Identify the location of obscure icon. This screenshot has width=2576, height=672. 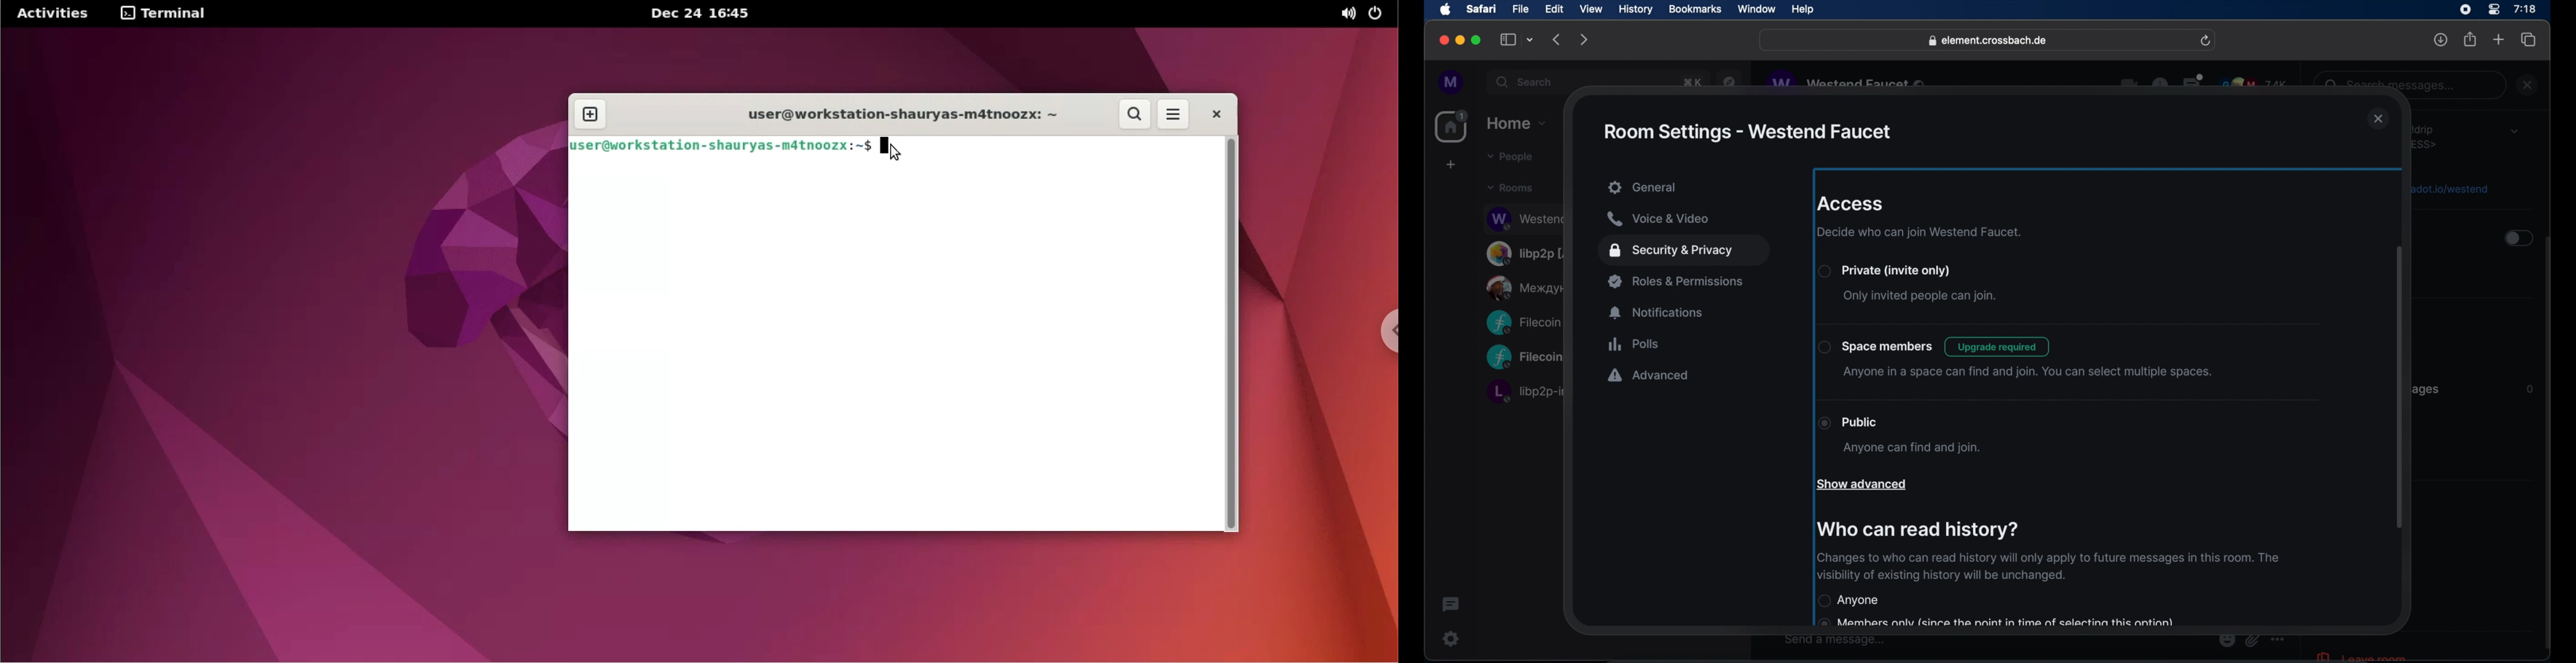
(2252, 640).